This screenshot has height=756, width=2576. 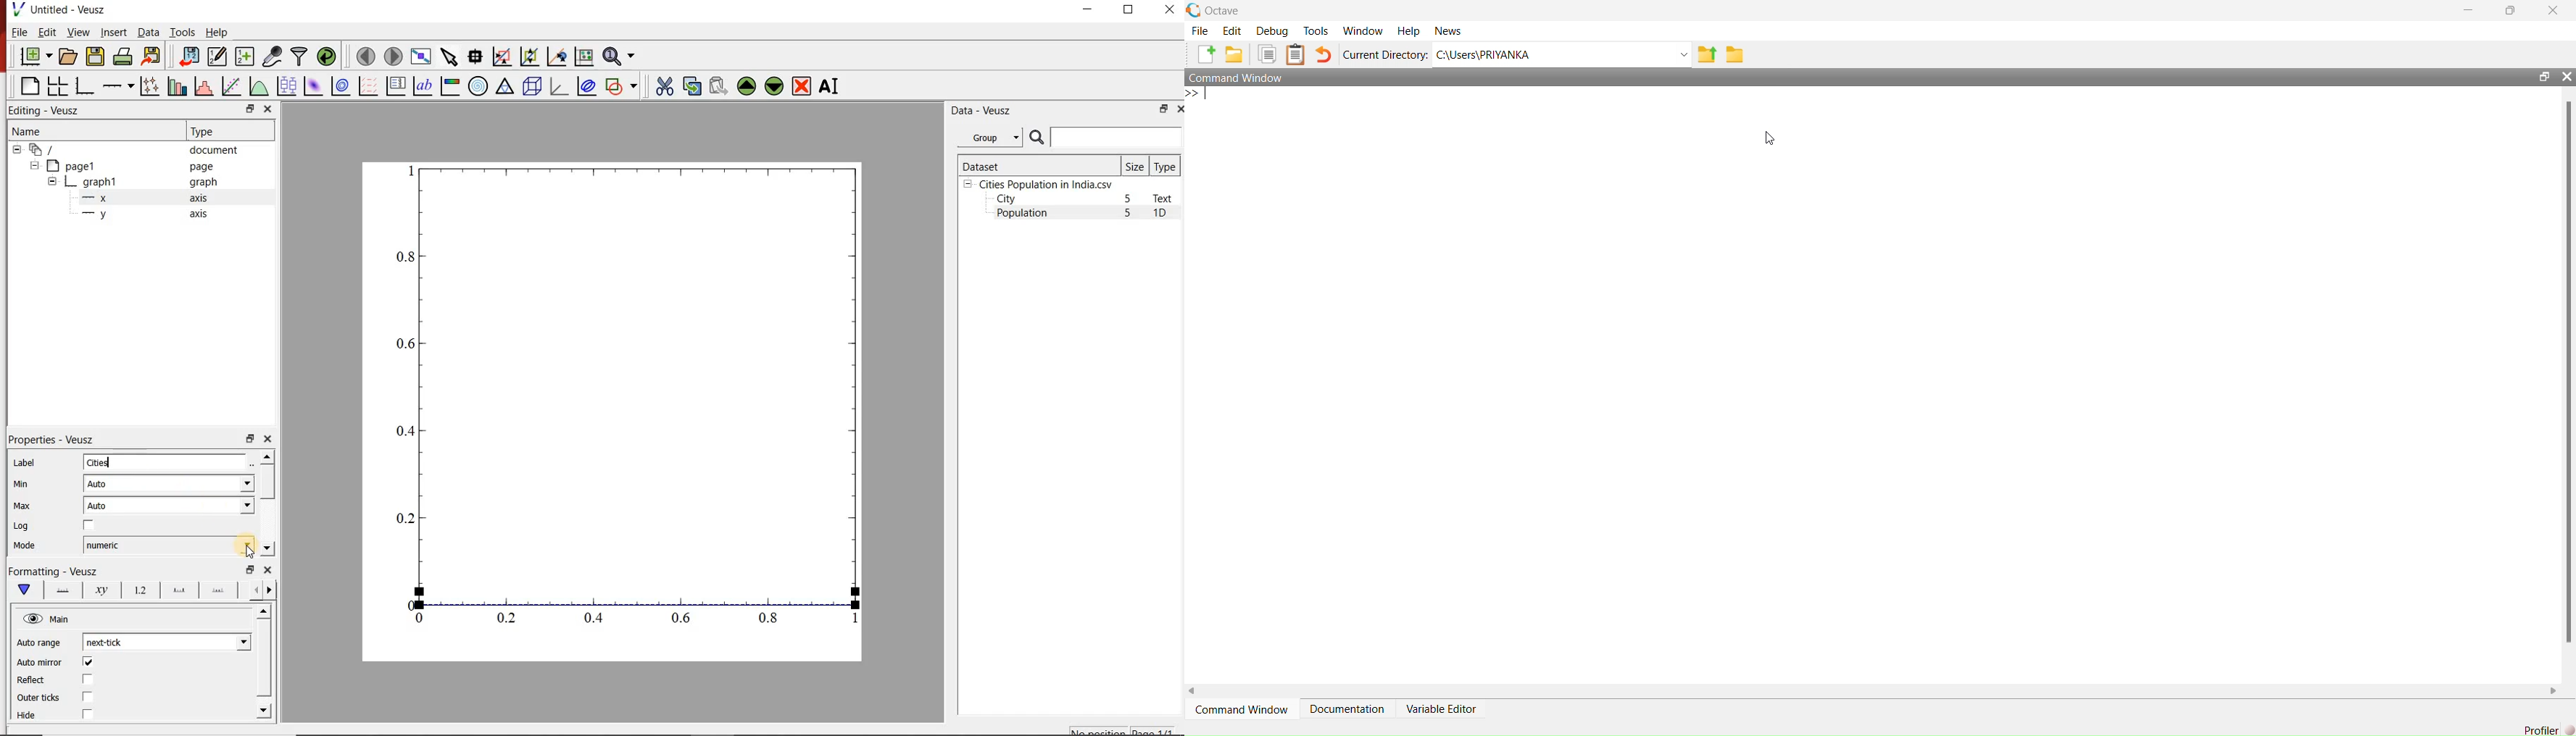 What do you see at coordinates (747, 85) in the screenshot?
I see `move the selected widget up` at bounding box center [747, 85].